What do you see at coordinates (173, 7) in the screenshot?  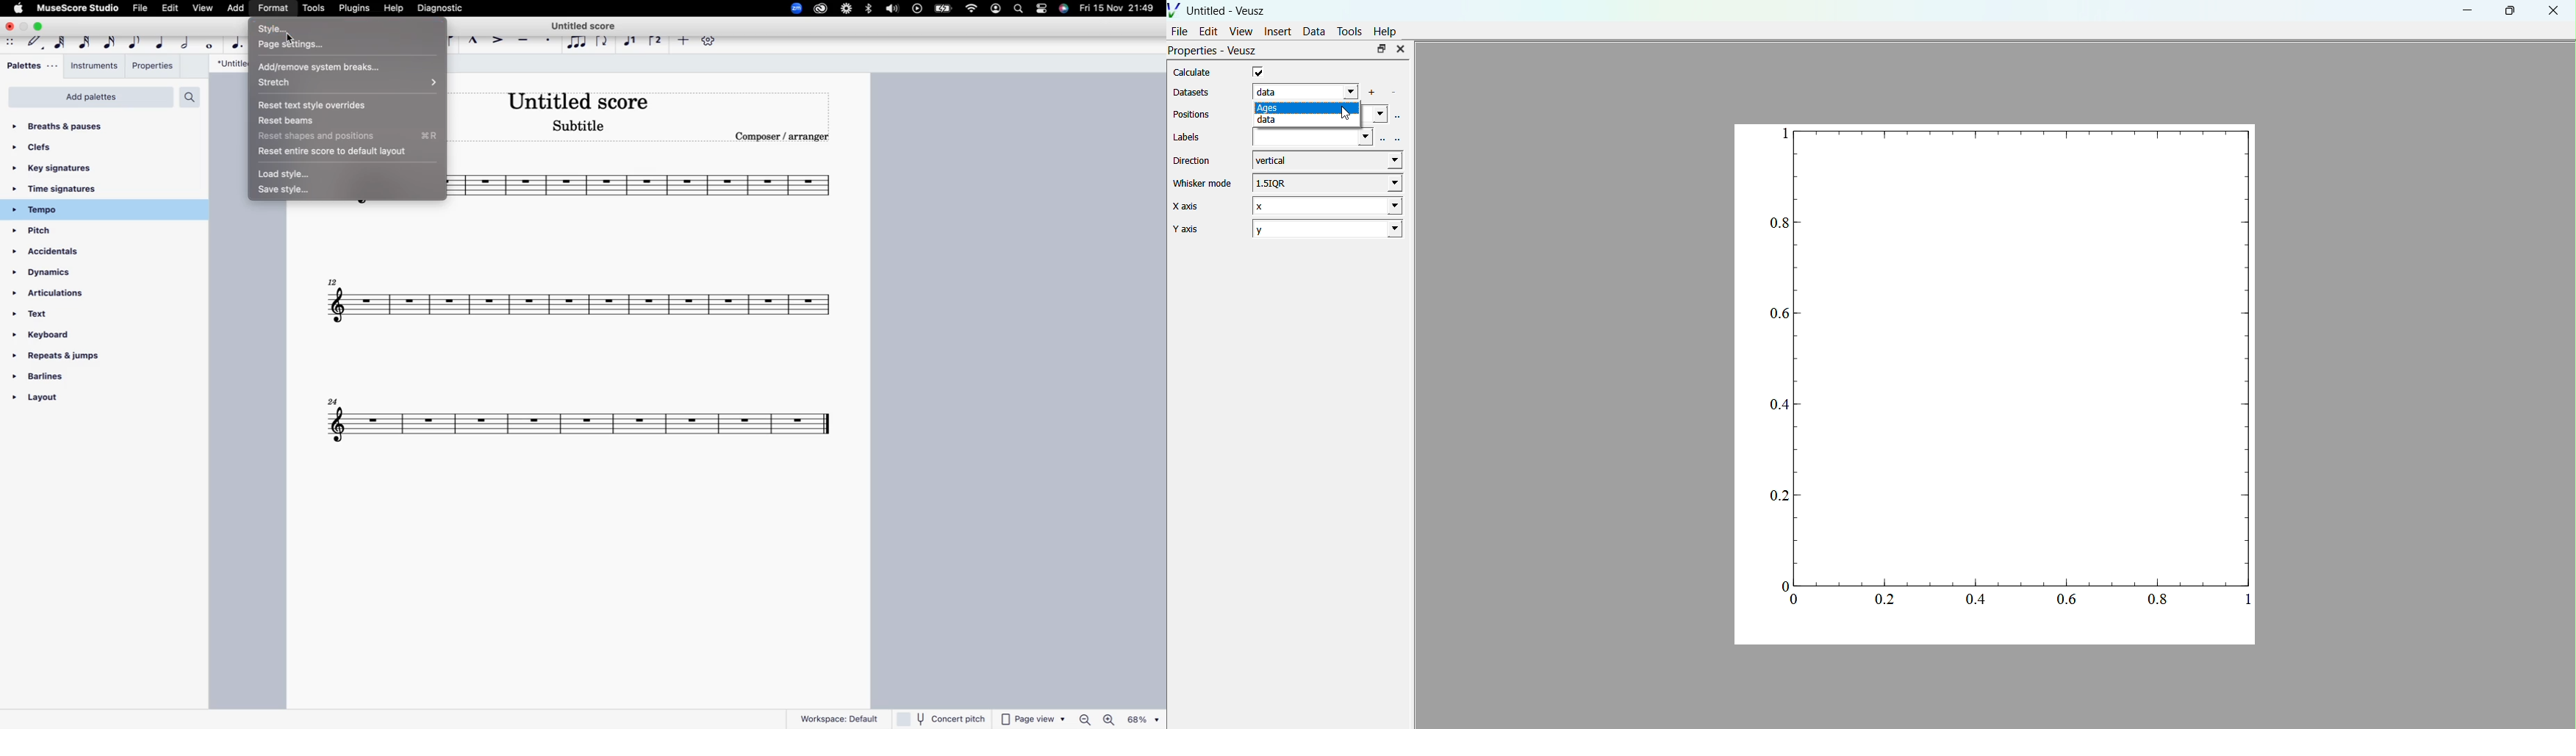 I see `edit` at bounding box center [173, 7].